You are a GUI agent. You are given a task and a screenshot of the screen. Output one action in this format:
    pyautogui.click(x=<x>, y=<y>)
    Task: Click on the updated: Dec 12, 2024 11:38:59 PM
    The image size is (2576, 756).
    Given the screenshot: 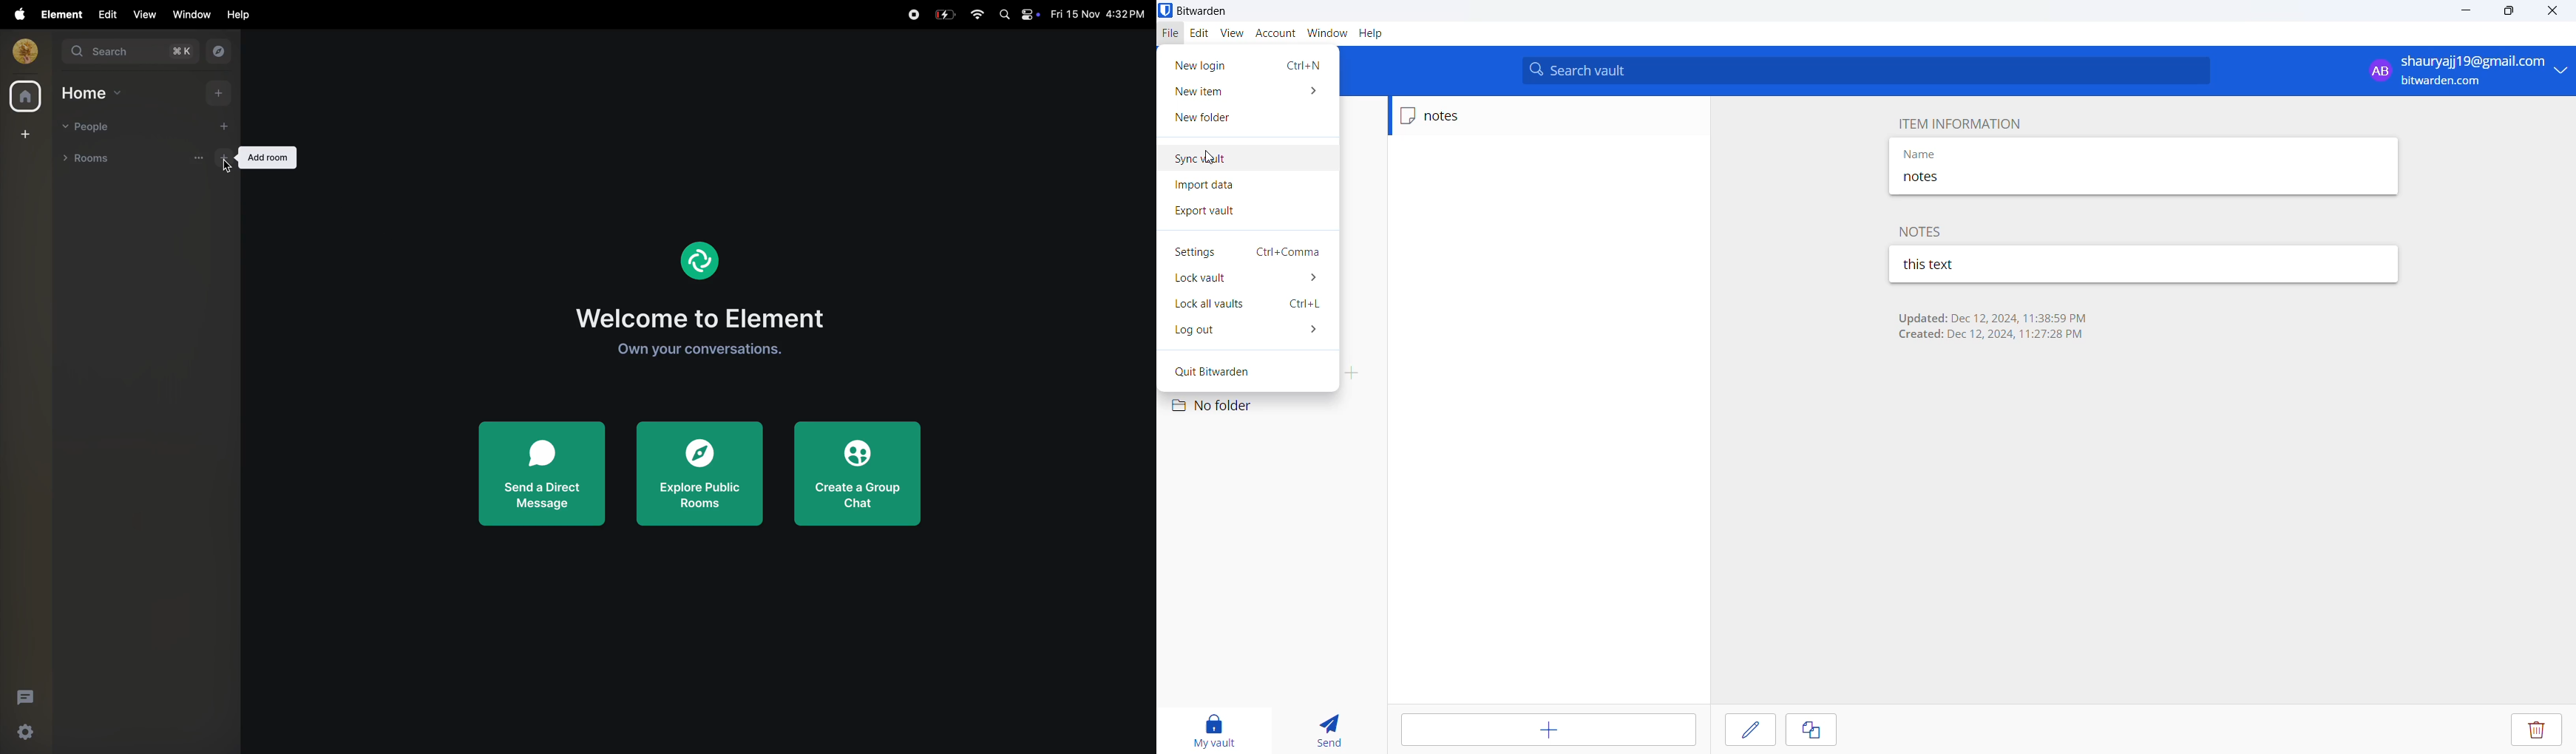 What is the action you would take?
    pyautogui.click(x=1991, y=317)
    